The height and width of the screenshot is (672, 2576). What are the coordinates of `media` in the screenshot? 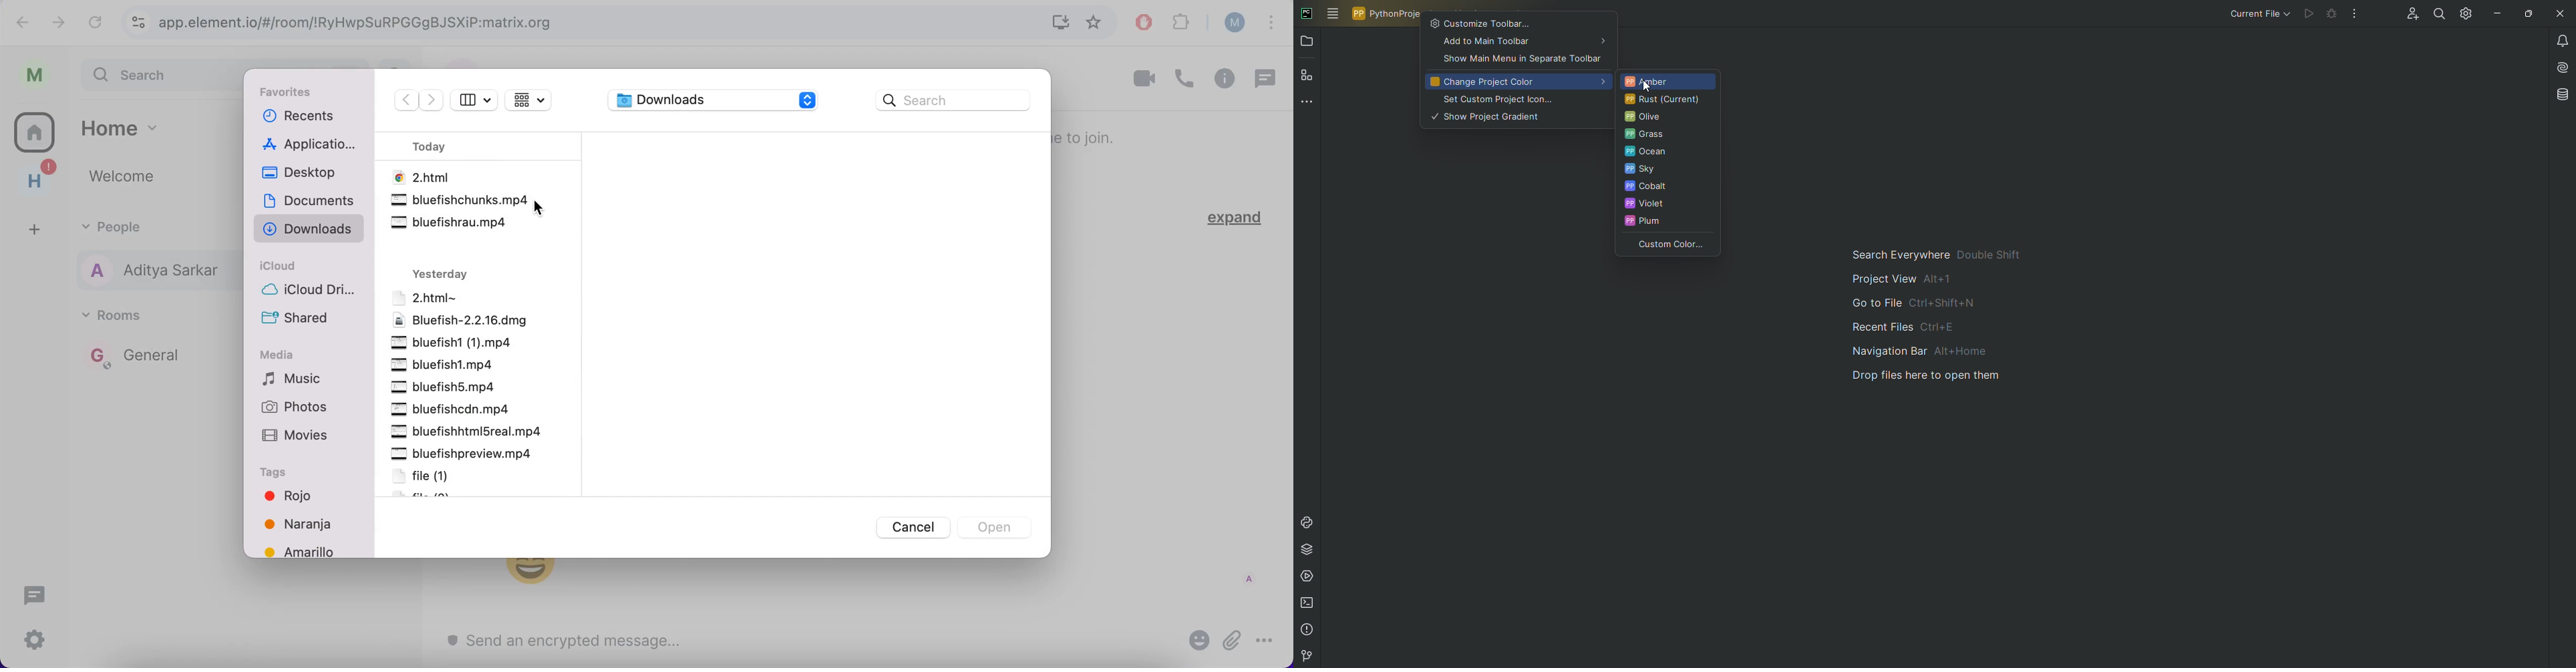 It's located at (283, 355).